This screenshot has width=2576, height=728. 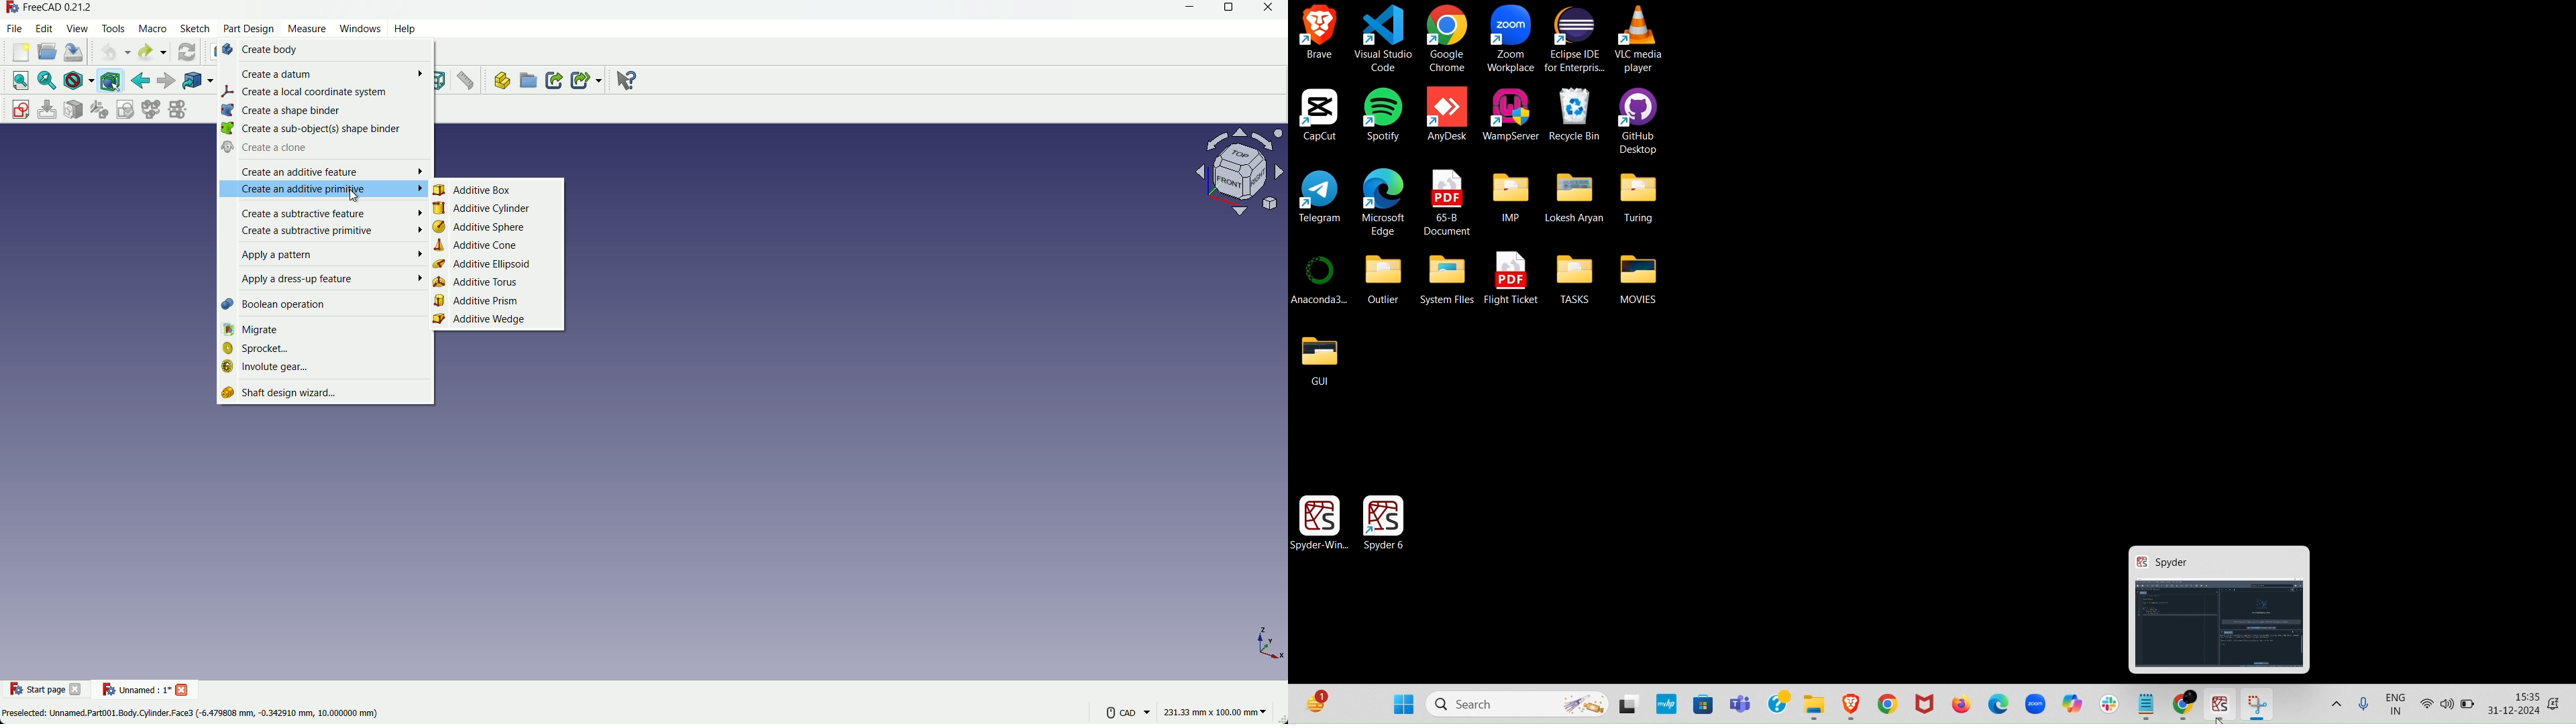 What do you see at coordinates (1323, 518) in the screenshot?
I see `Spyder Win` at bounding box center [1323, 518].